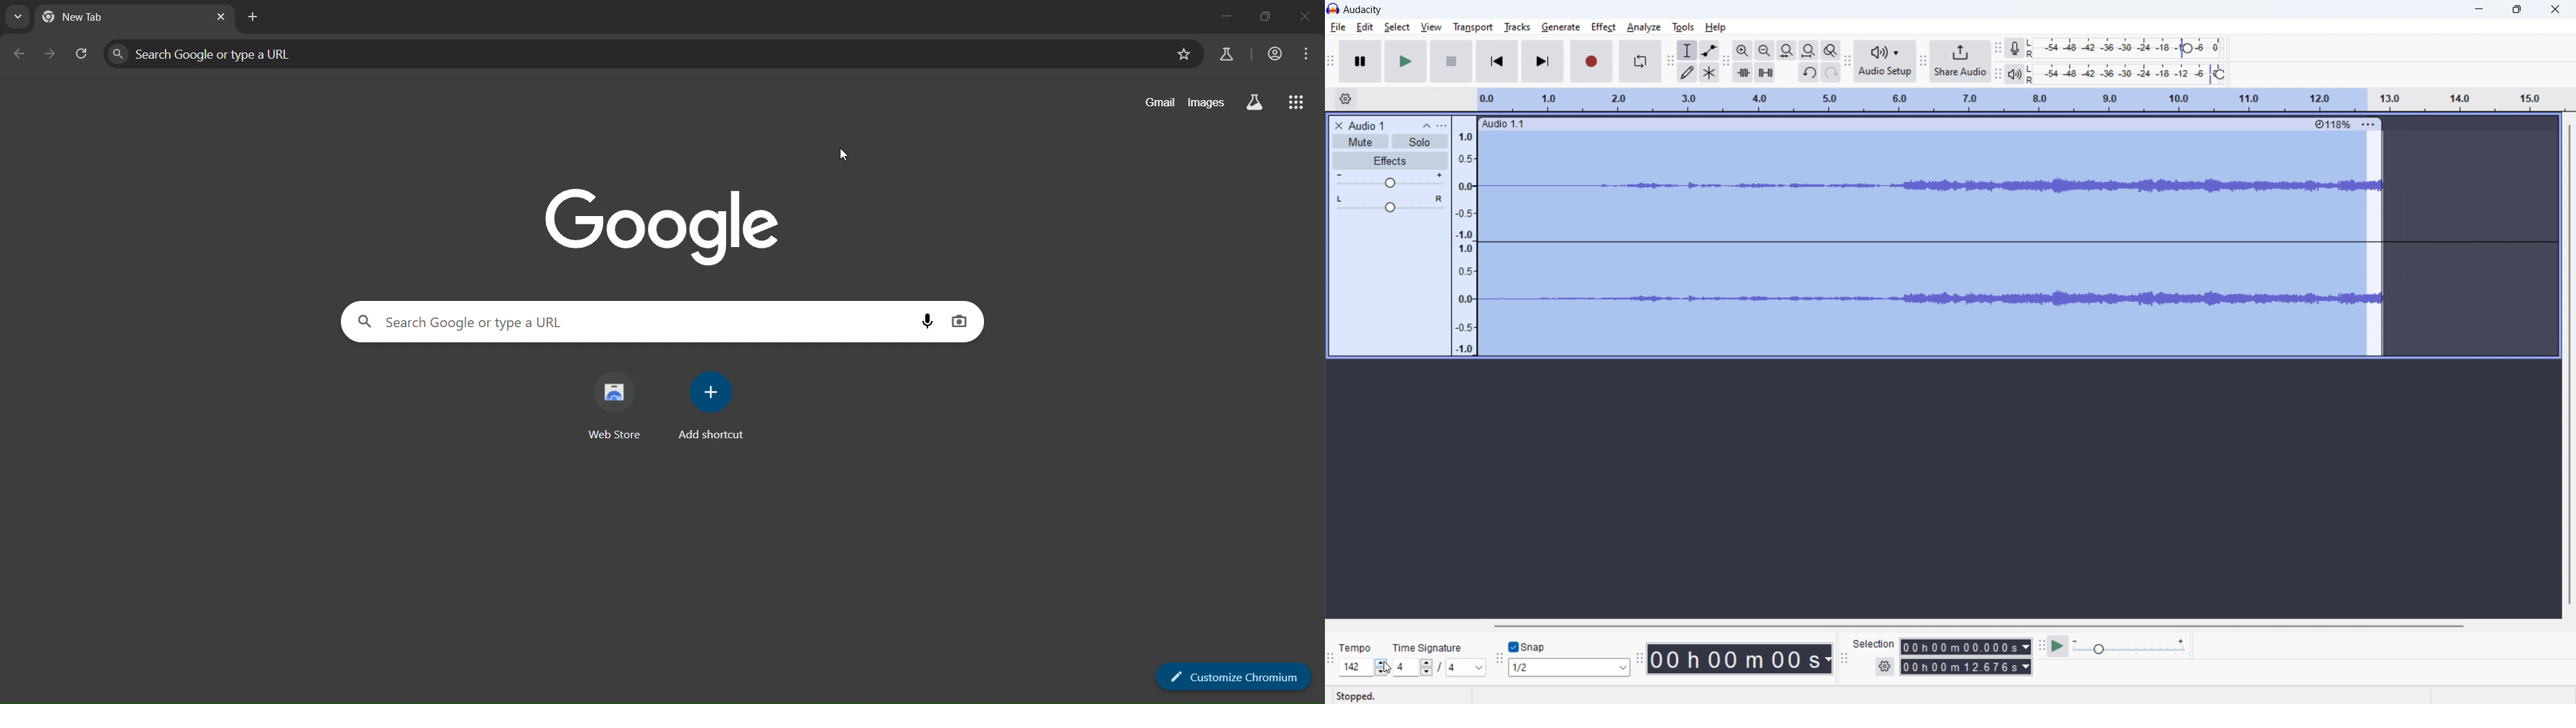  I want to click on play at speed, so click(2057, 647).